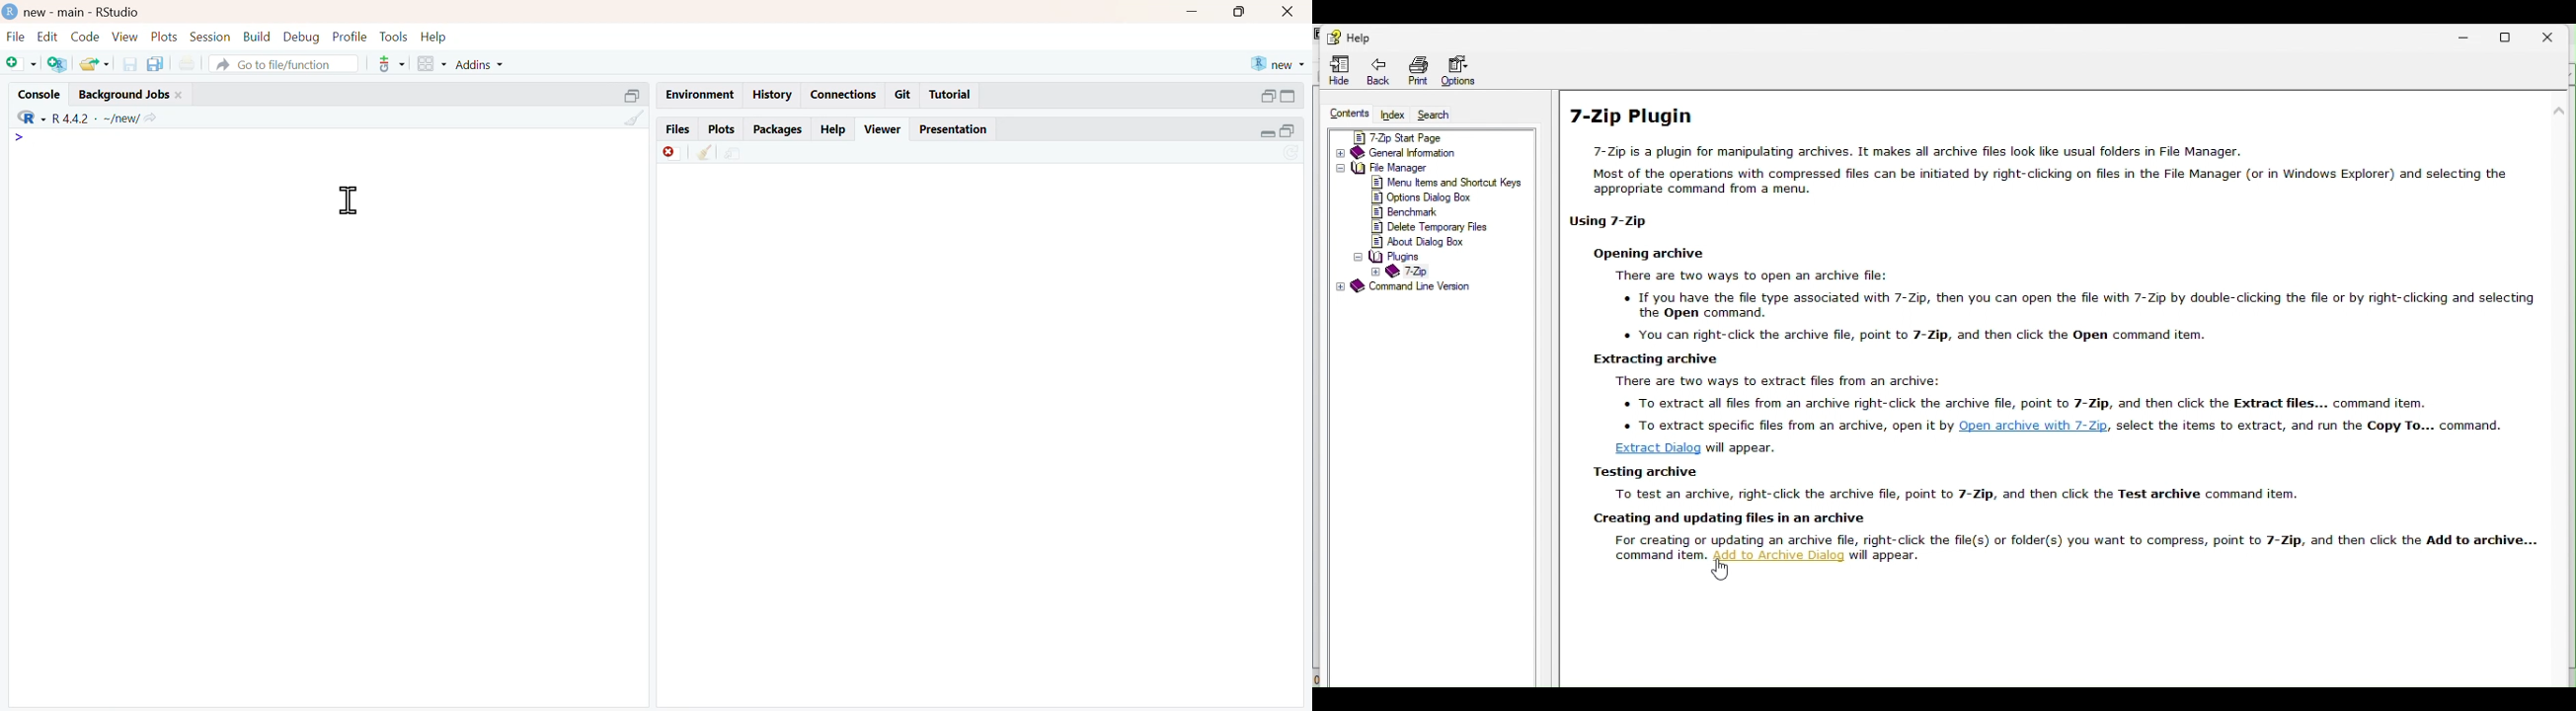  What do you see at coordinates (1415, 69) in the screenshot?
I see `Print` at bounding box center [1415, 69].